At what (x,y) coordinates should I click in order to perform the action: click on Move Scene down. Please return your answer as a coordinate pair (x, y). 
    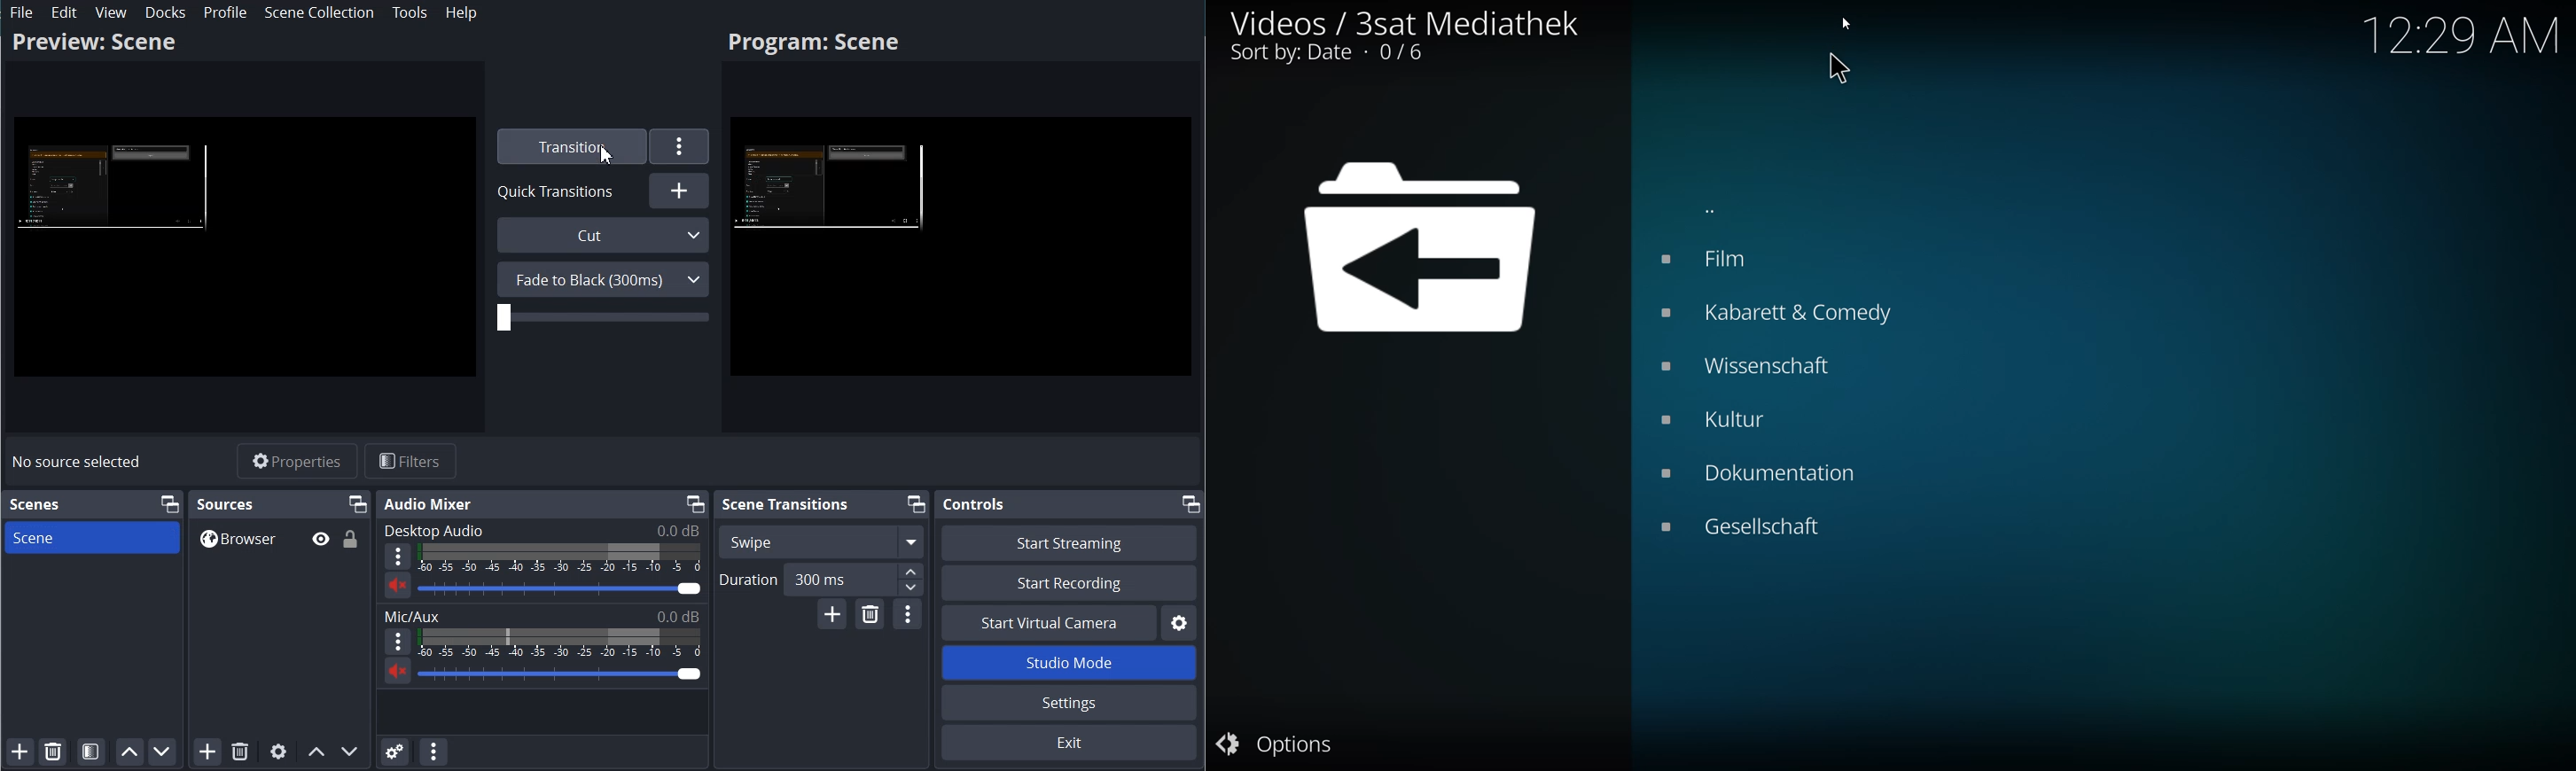
    Looking at the image, I should click on (162, 752).